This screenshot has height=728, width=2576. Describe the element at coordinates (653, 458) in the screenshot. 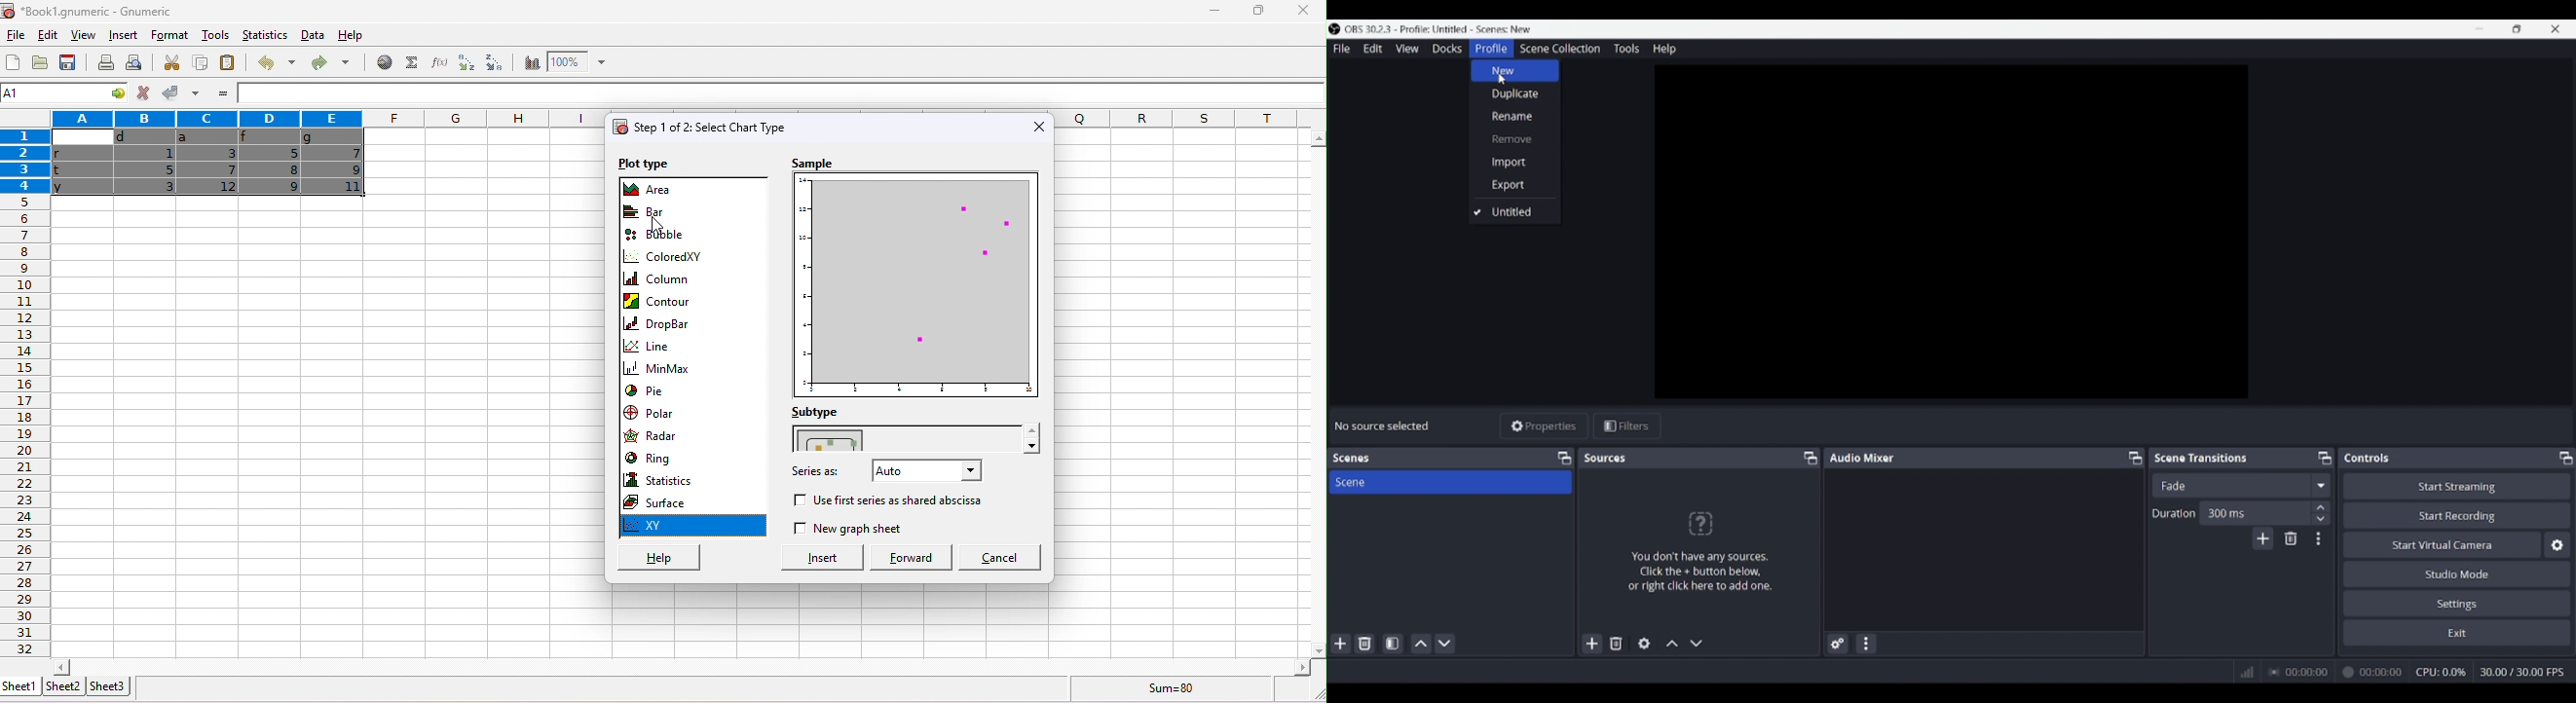

I see `ring` at that location.